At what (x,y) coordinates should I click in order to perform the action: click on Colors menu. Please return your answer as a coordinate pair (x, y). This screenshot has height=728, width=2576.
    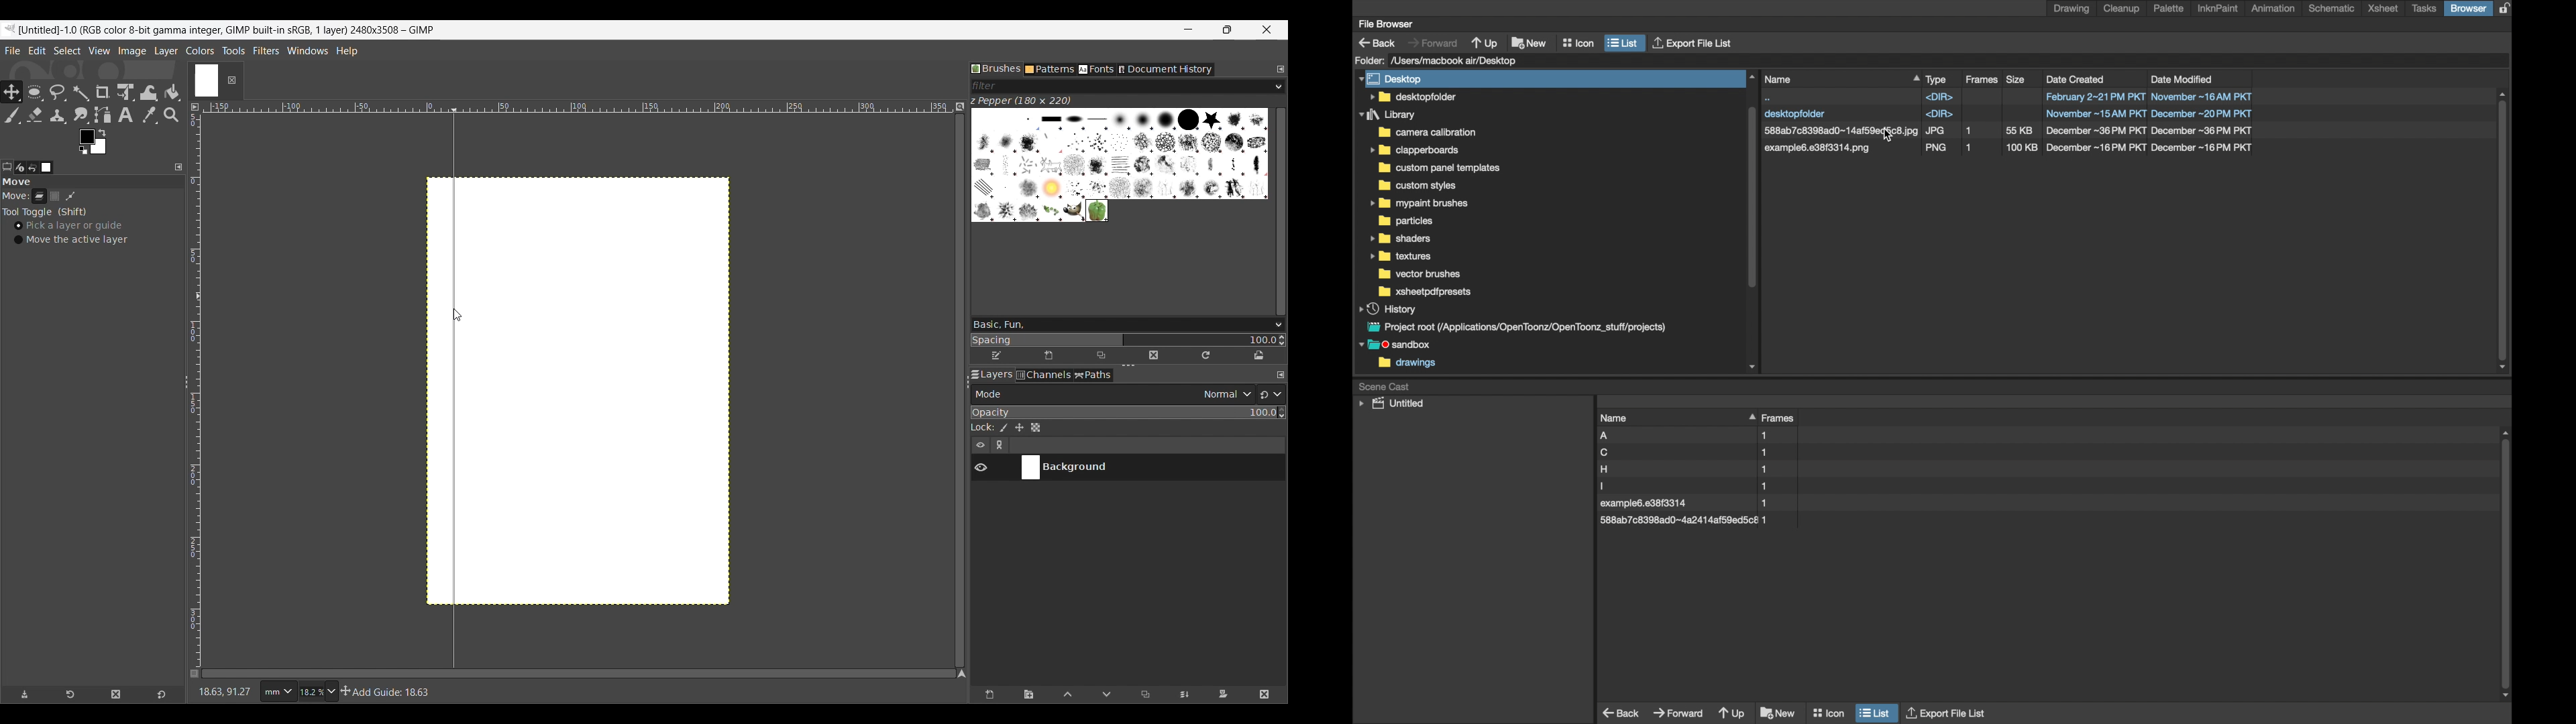
    Looking at the image, I should click on (200, 50).